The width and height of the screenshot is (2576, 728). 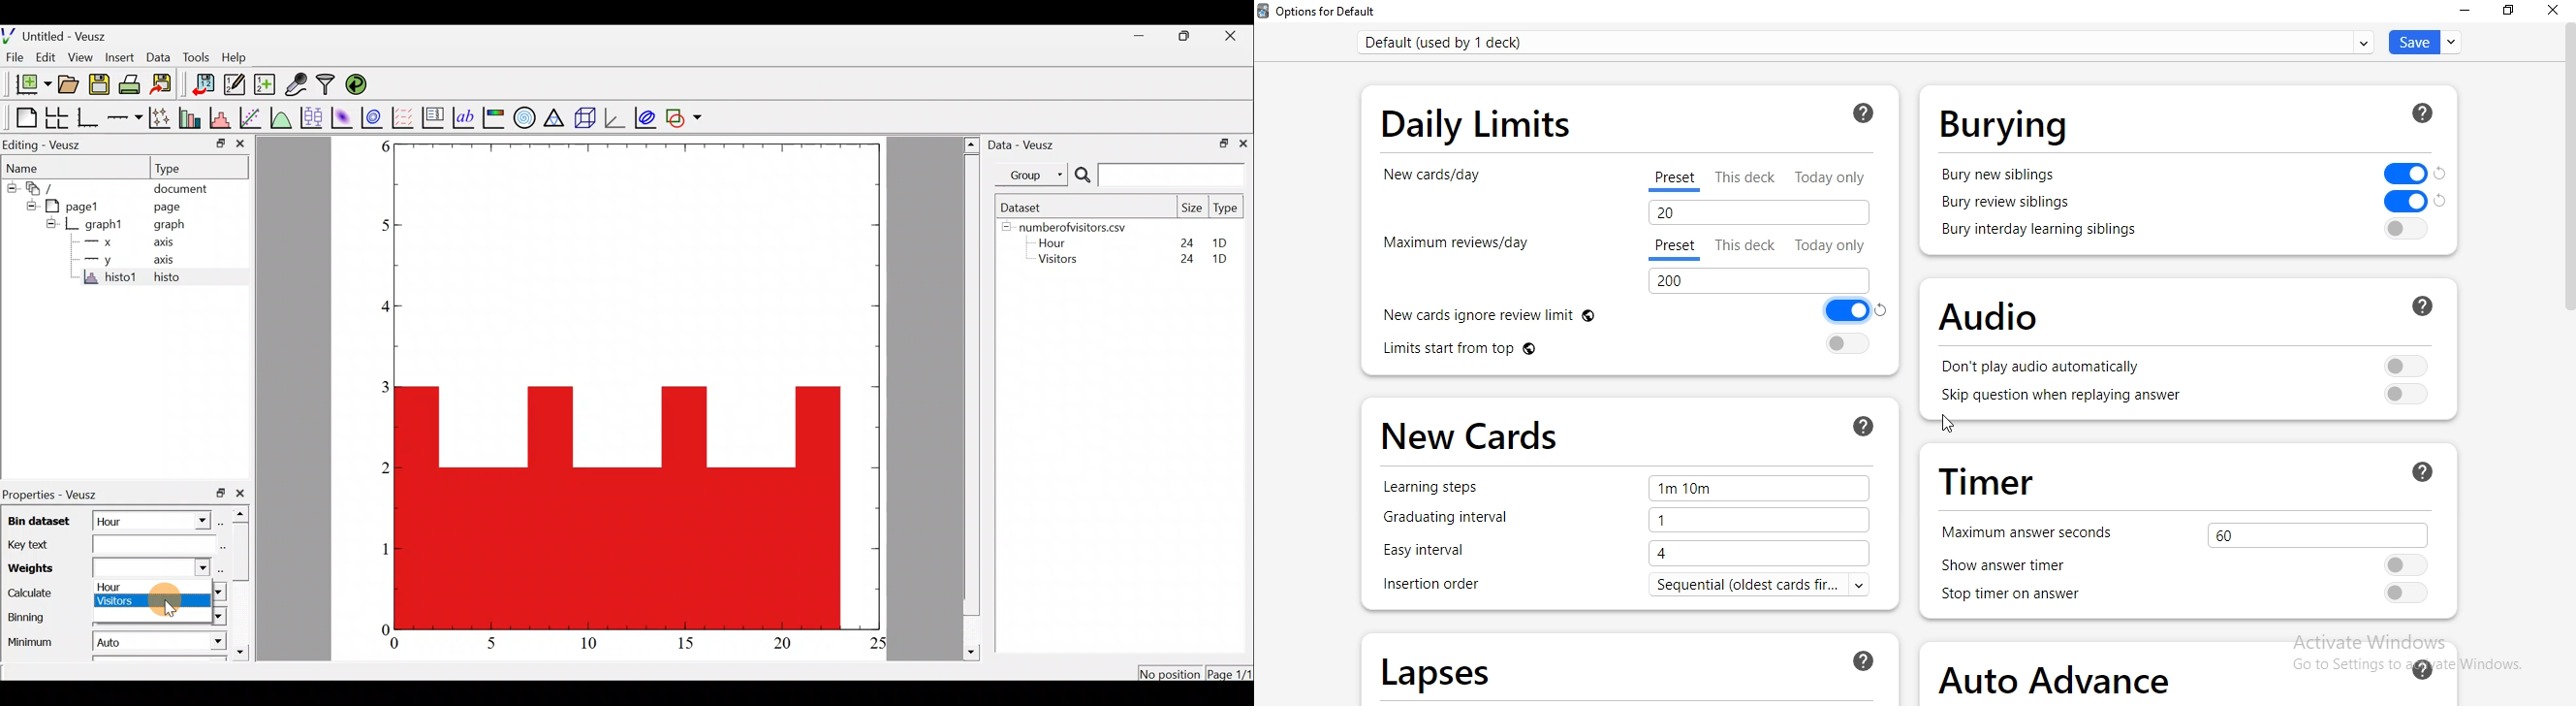 I want to click on 20, so click(x=1757, y=212).